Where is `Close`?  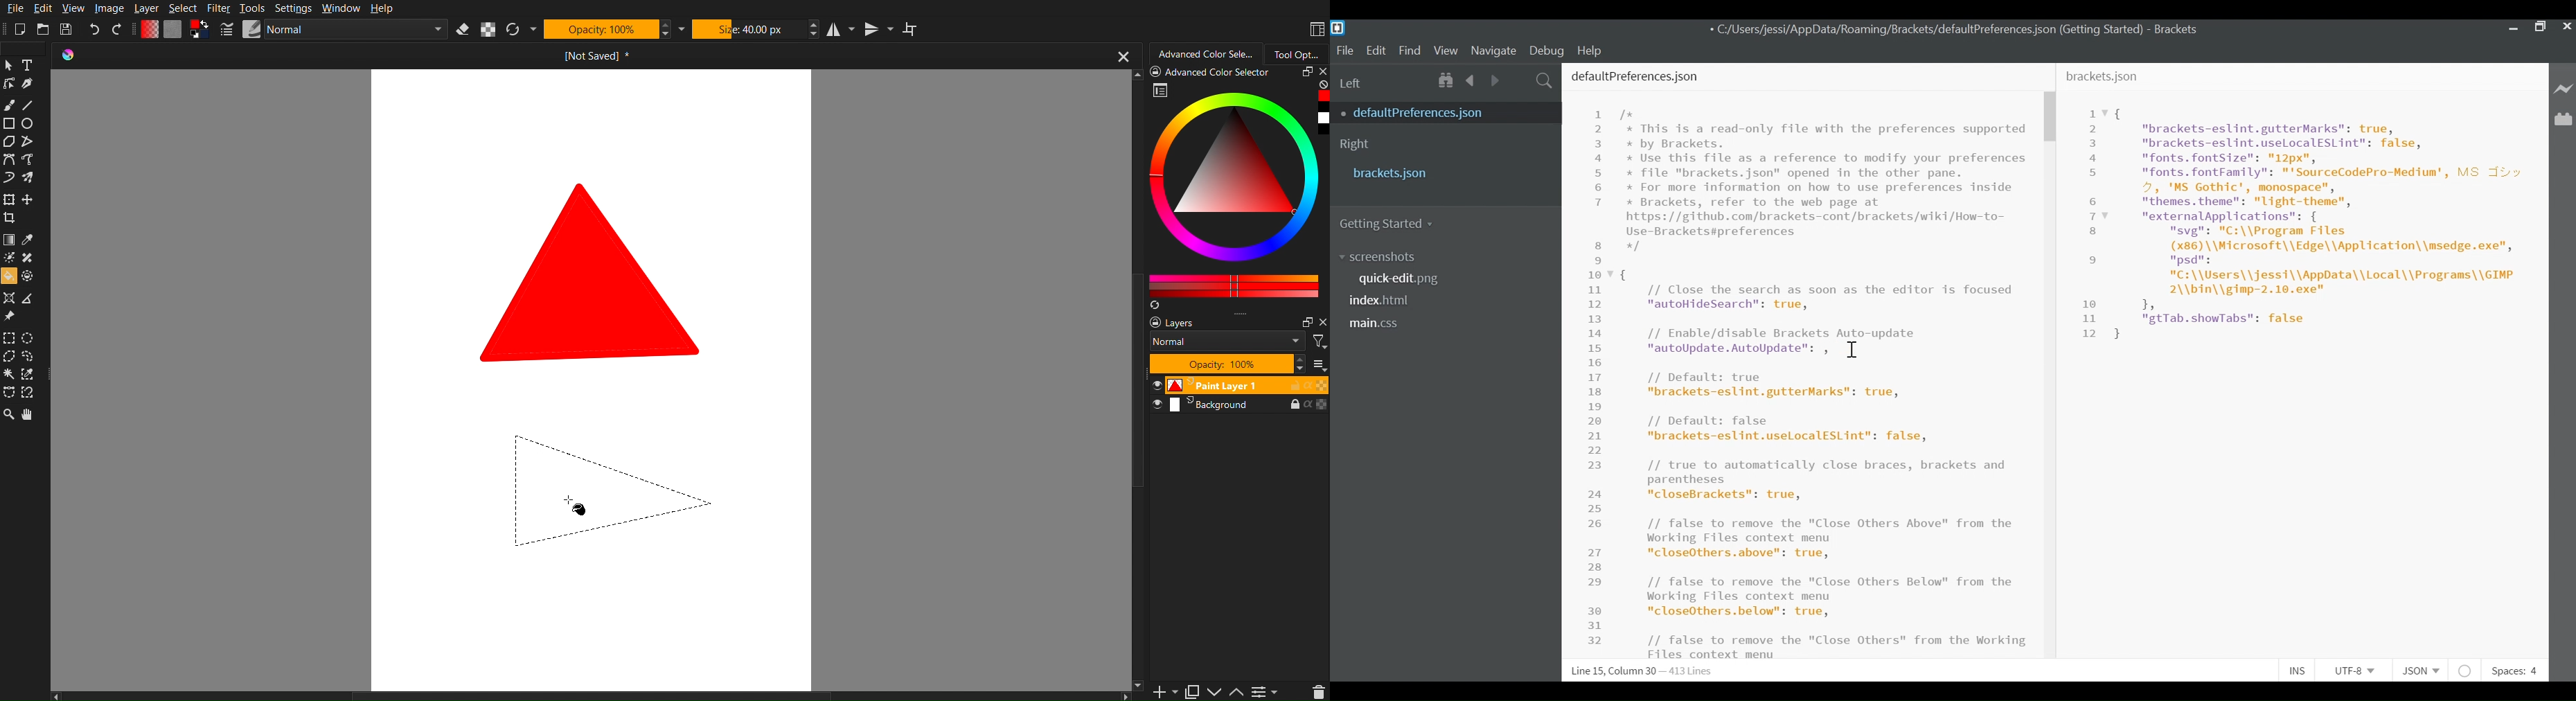
Close is located at coordinates (2568, 27).